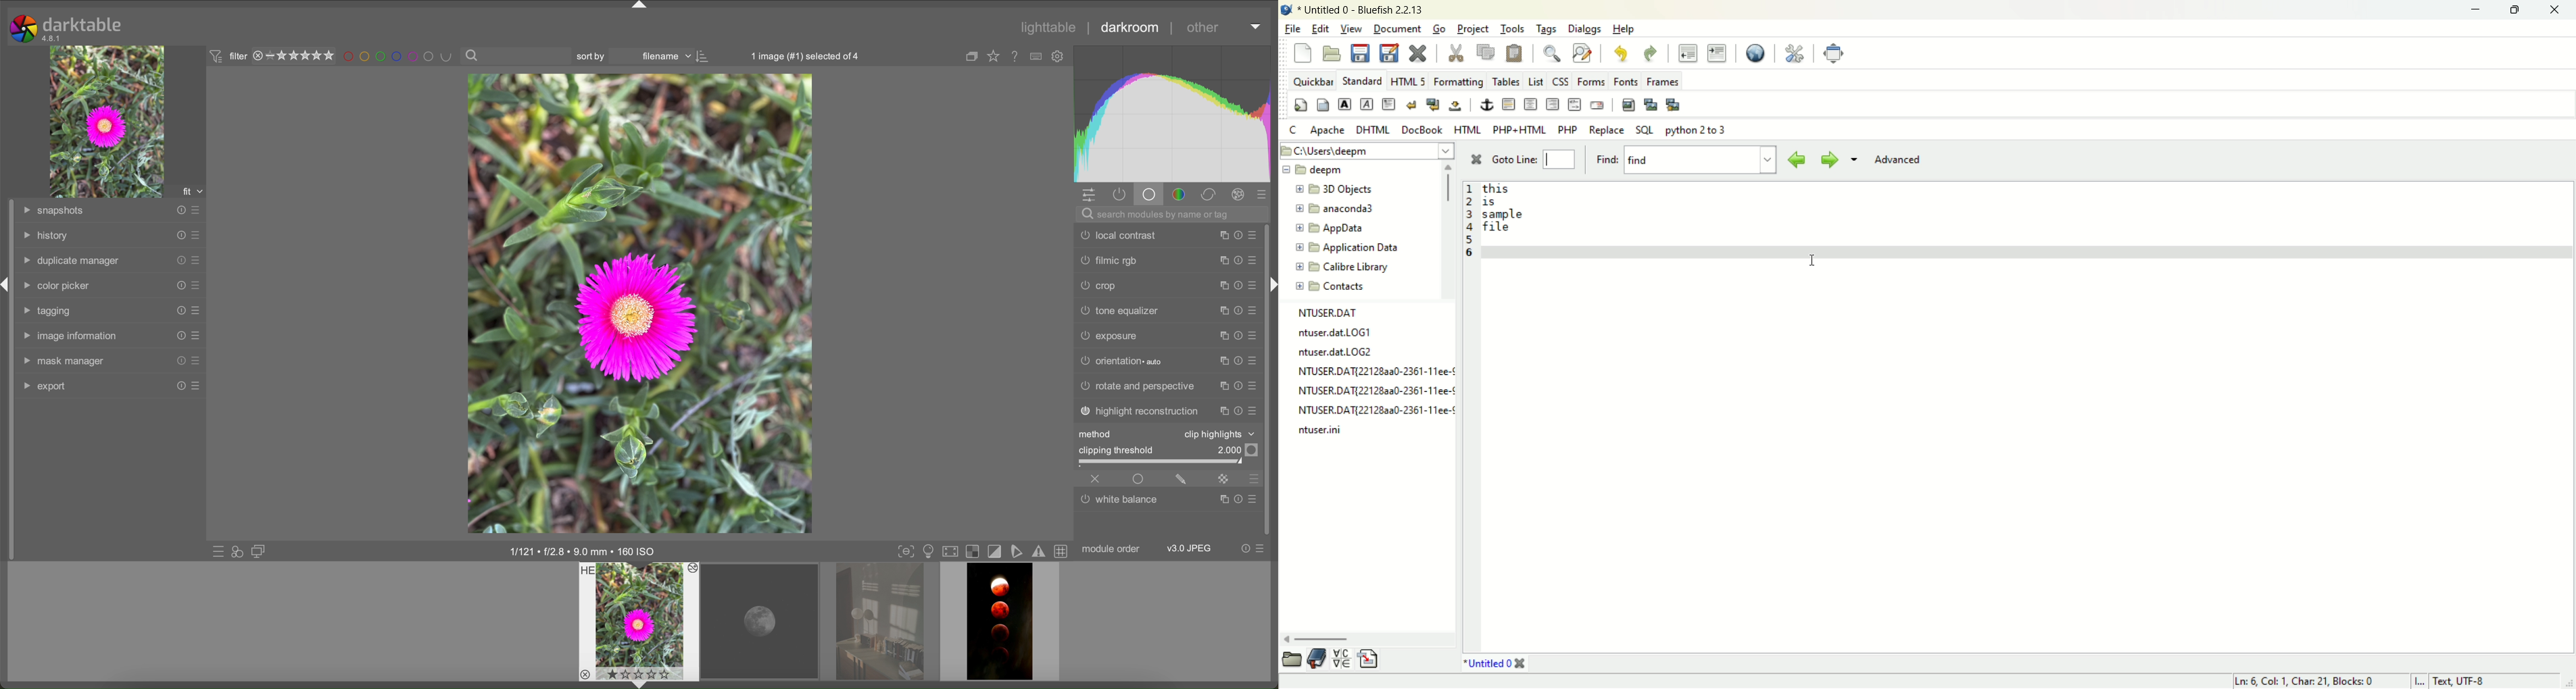 Image resolution: width=2576 pixels, height=700 pixels. Describe the element at coordinates (1224, 411) in the screenshot. I see `copy` at that location.